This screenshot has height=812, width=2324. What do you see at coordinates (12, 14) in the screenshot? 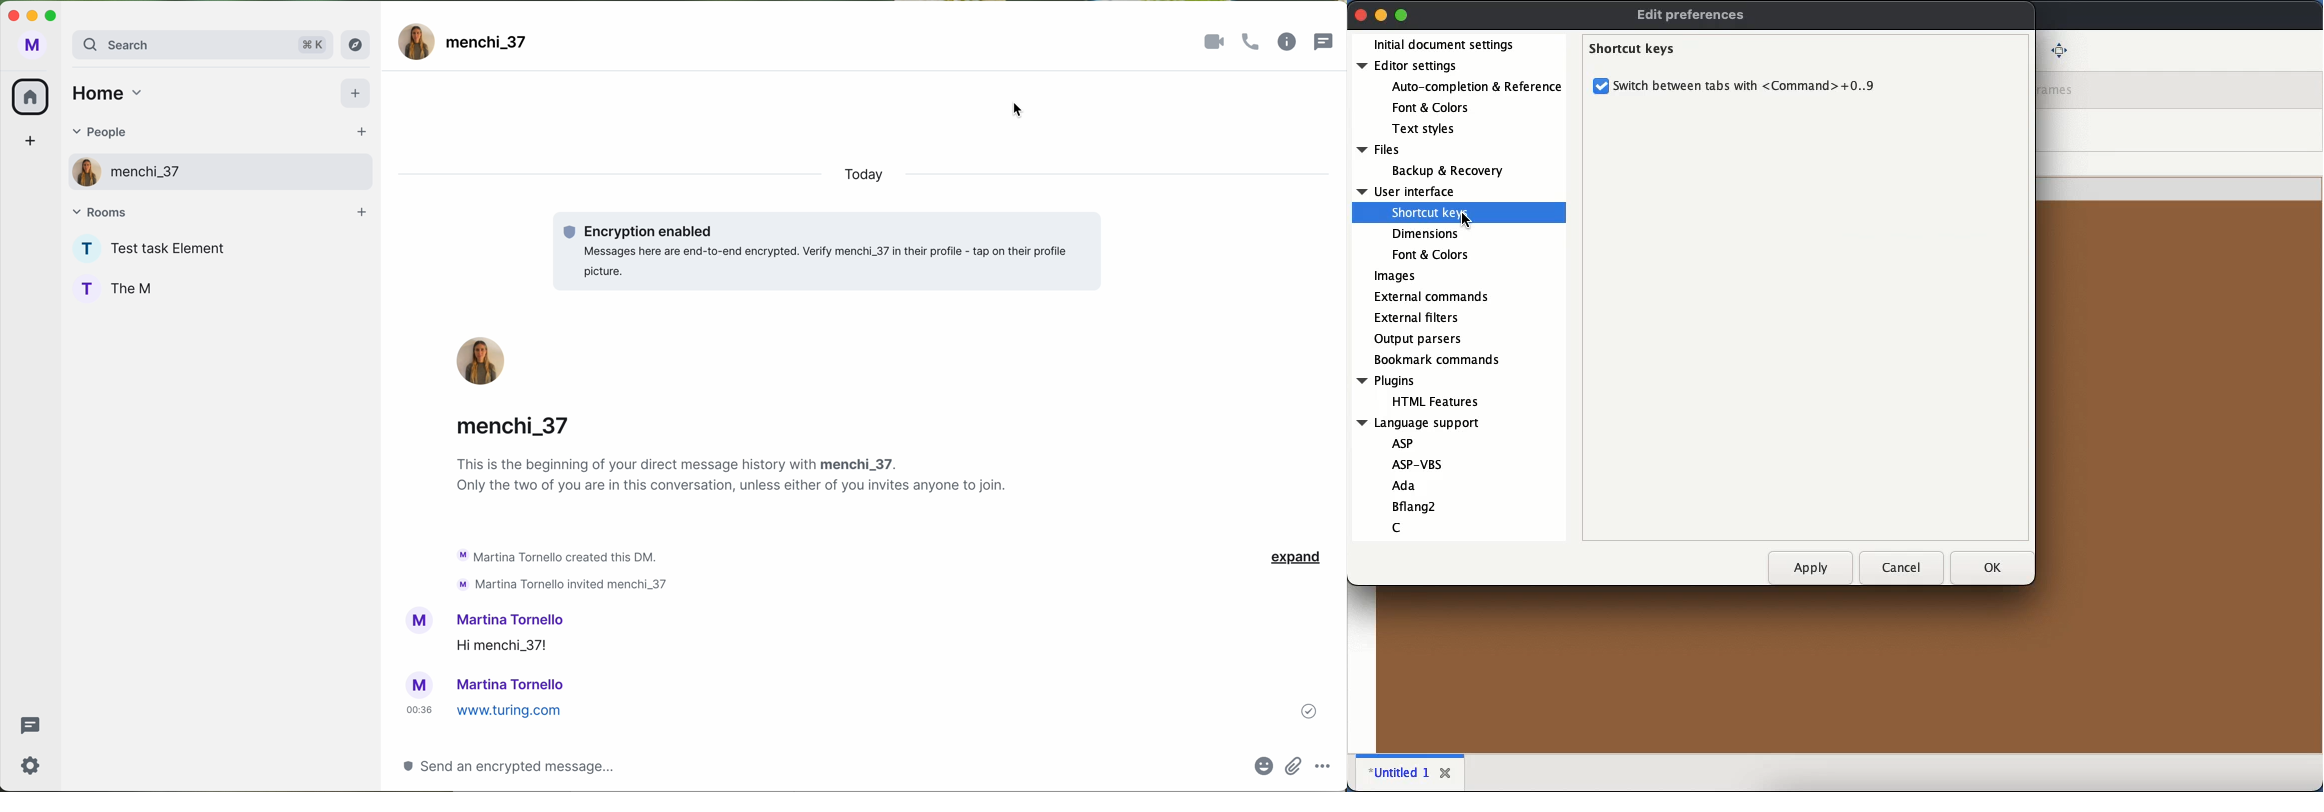
I see `close ` at bounding box center [12, 14].